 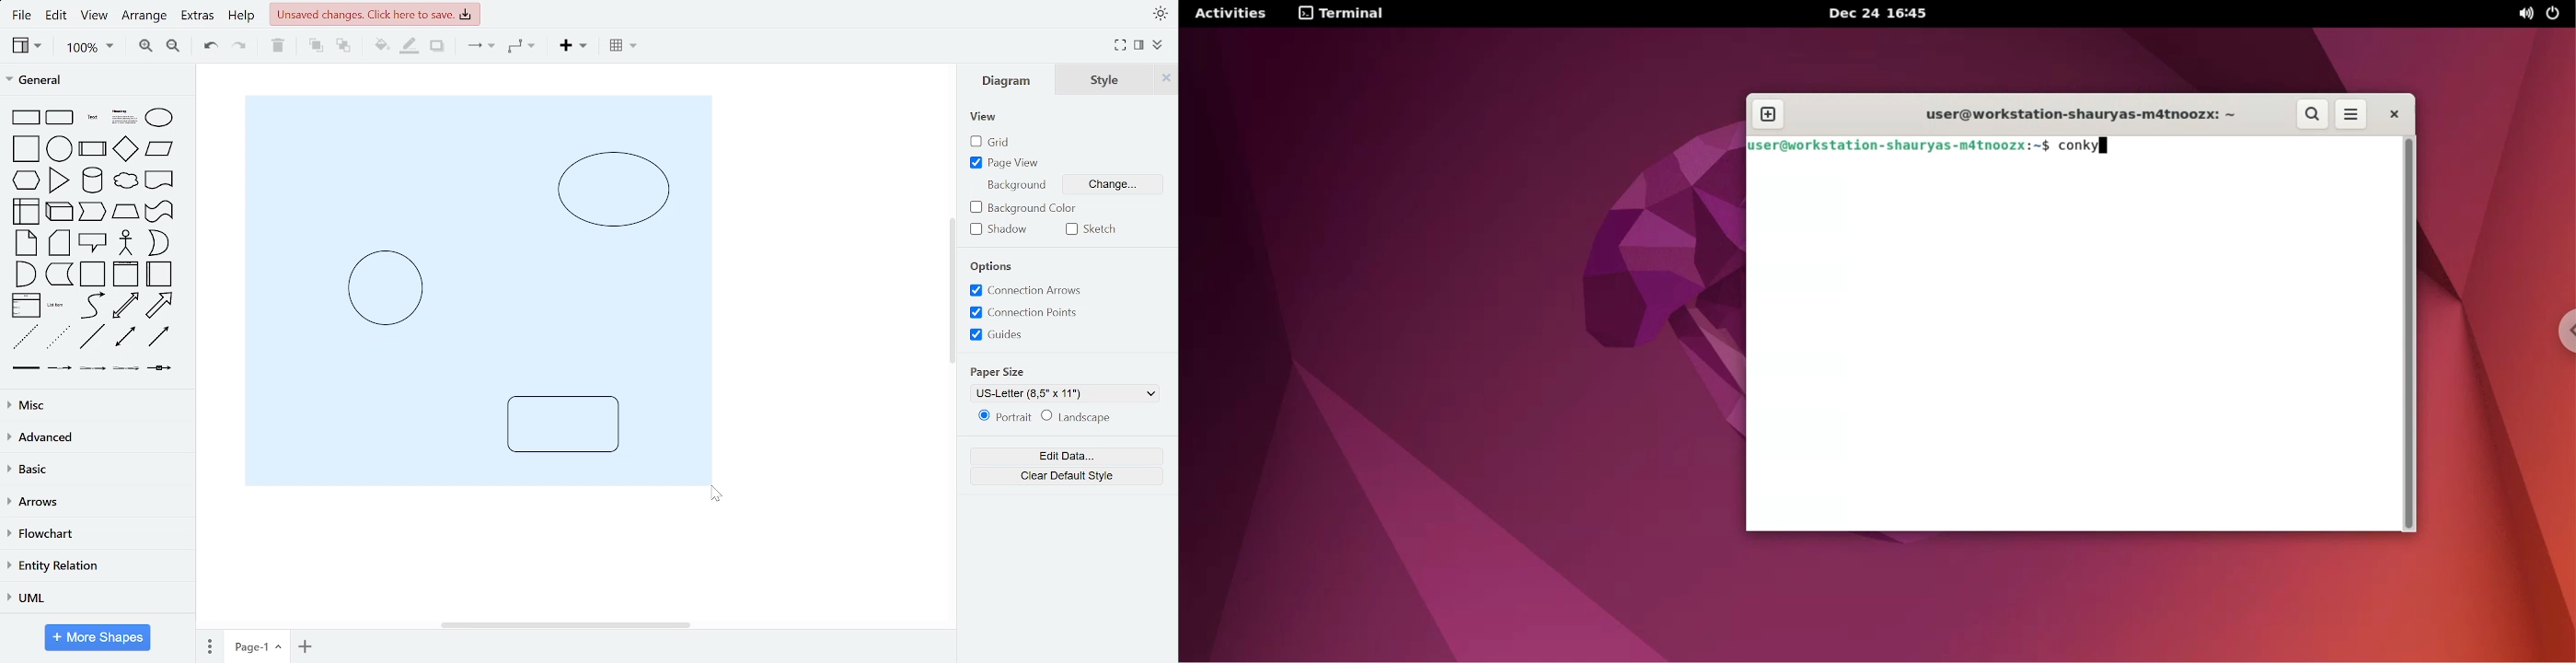 I want to click on arrows, so click(x=95, y=503).